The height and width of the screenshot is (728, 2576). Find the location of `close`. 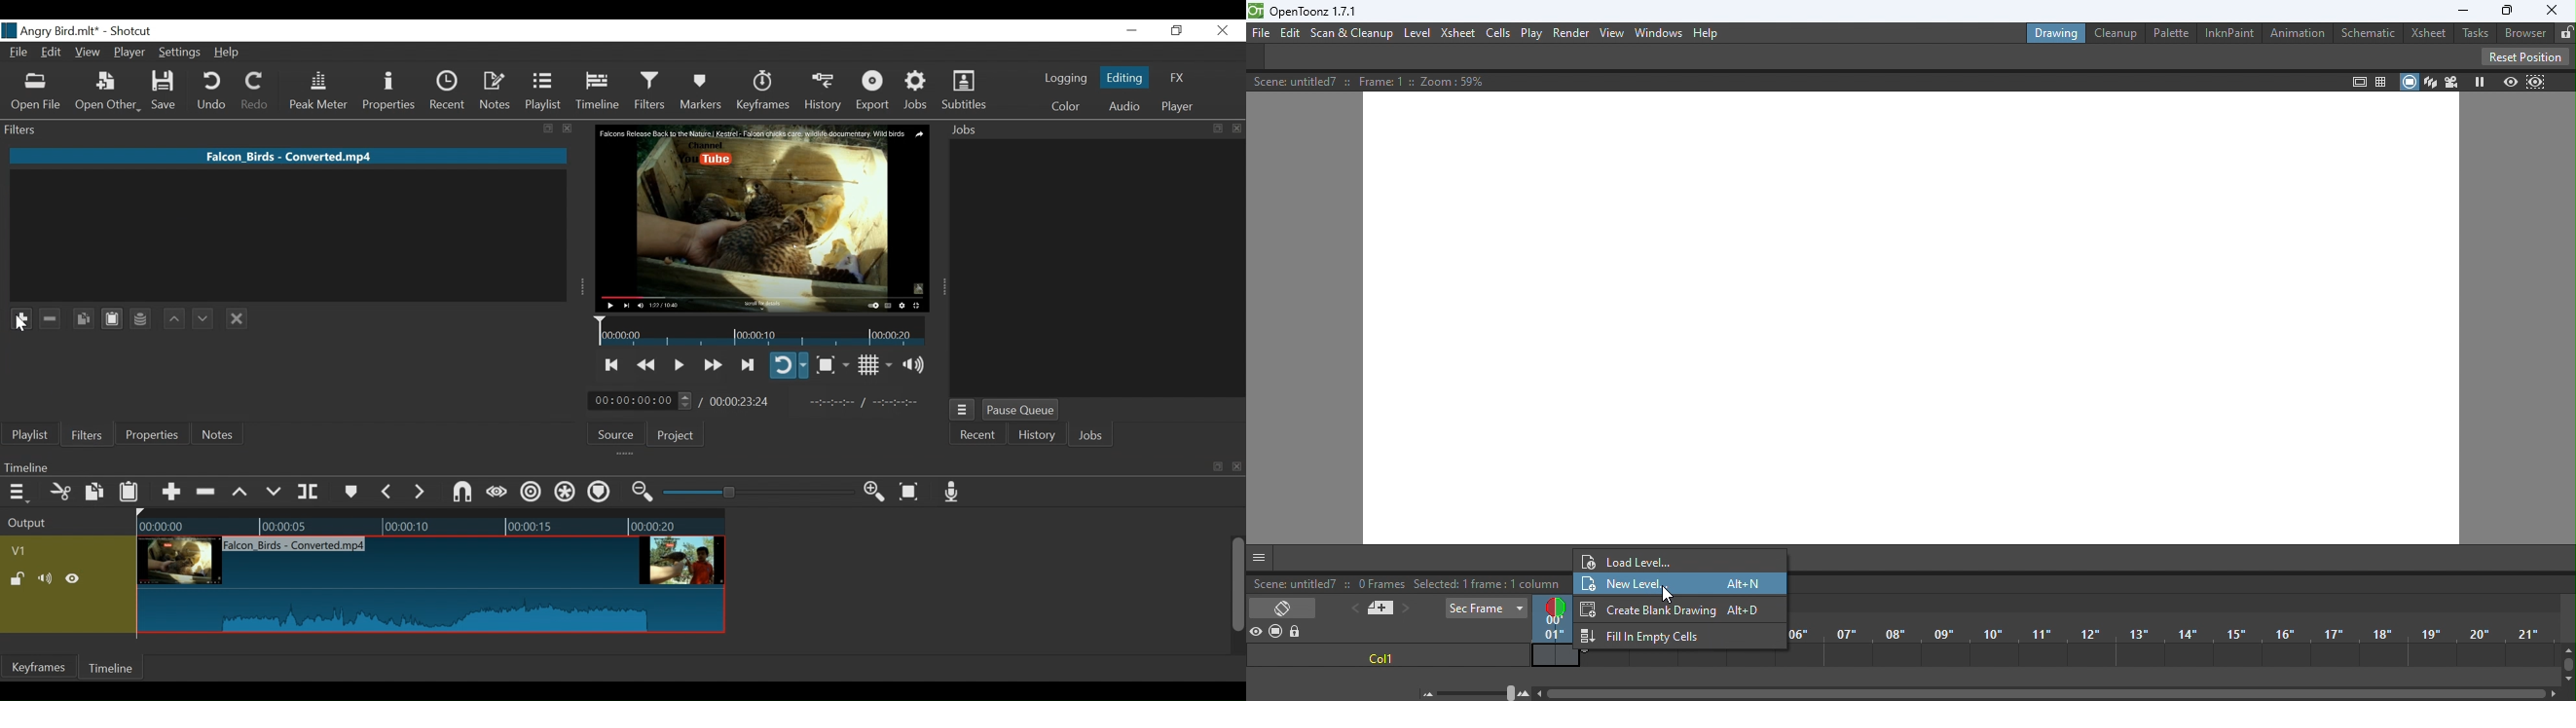

close is located at coordinates (568, 129).